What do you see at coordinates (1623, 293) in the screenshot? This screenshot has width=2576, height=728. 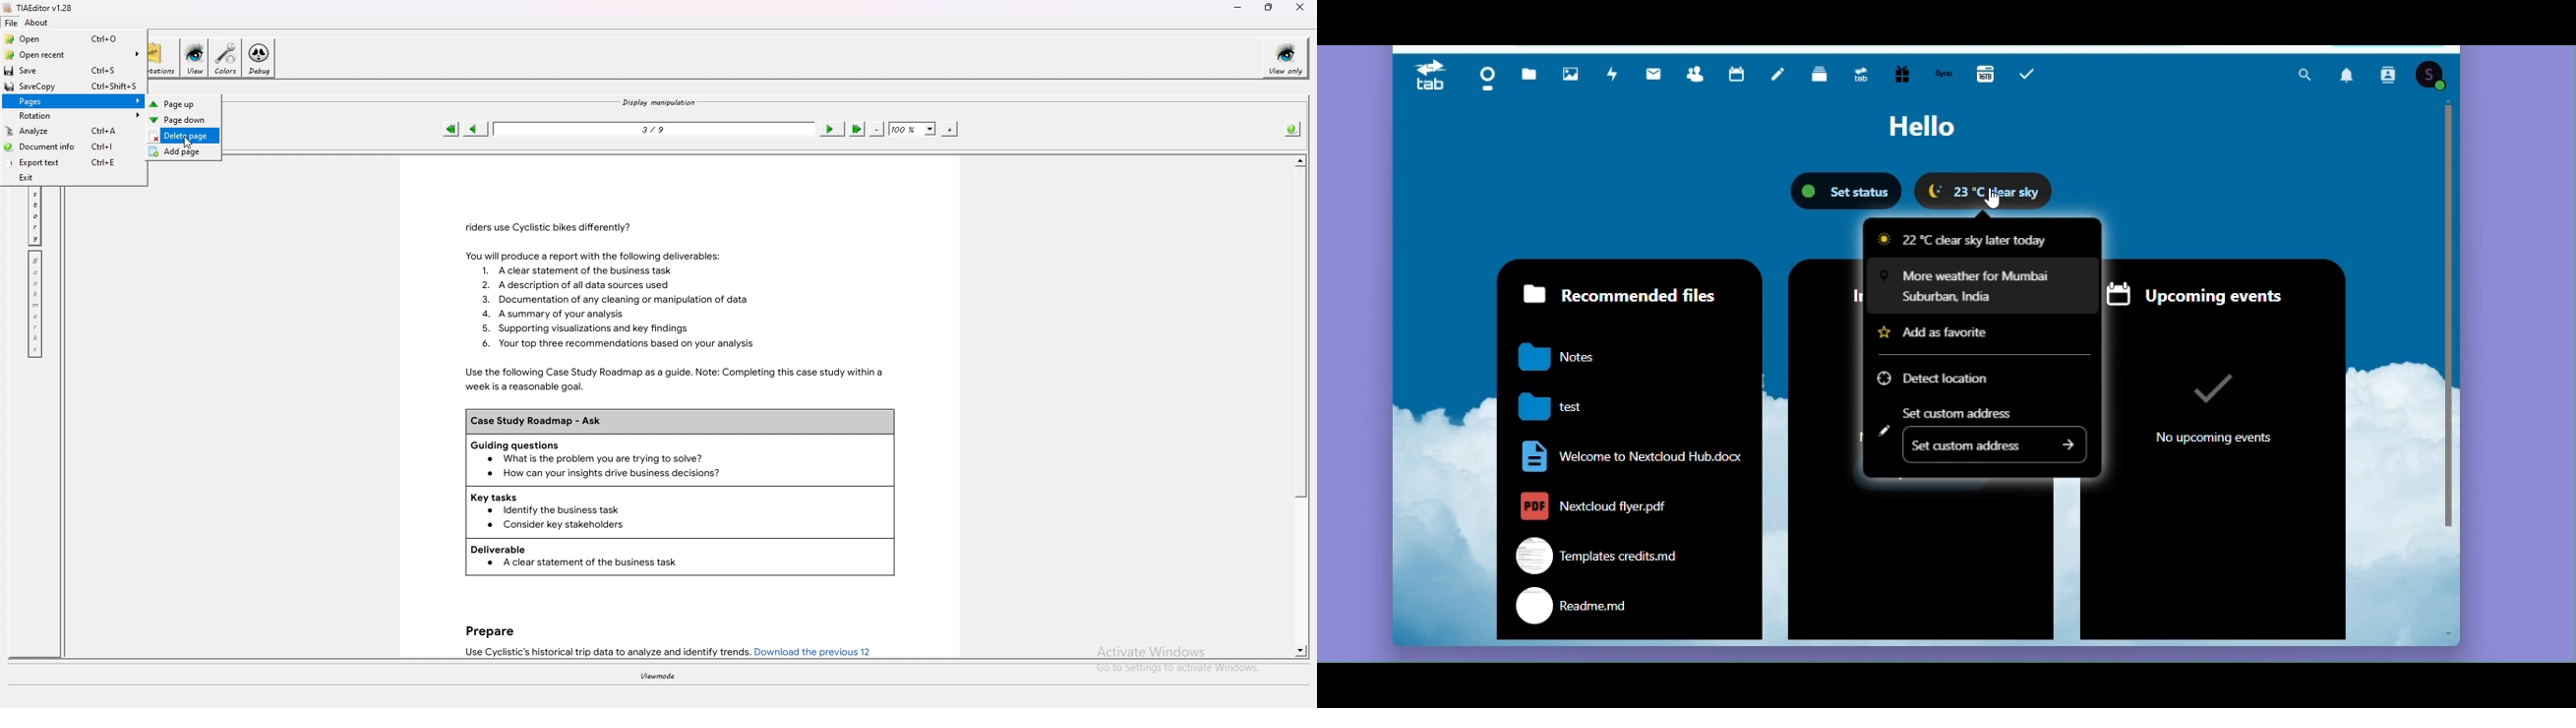 I see `Recommended files` at bounding box center [1623, 293].